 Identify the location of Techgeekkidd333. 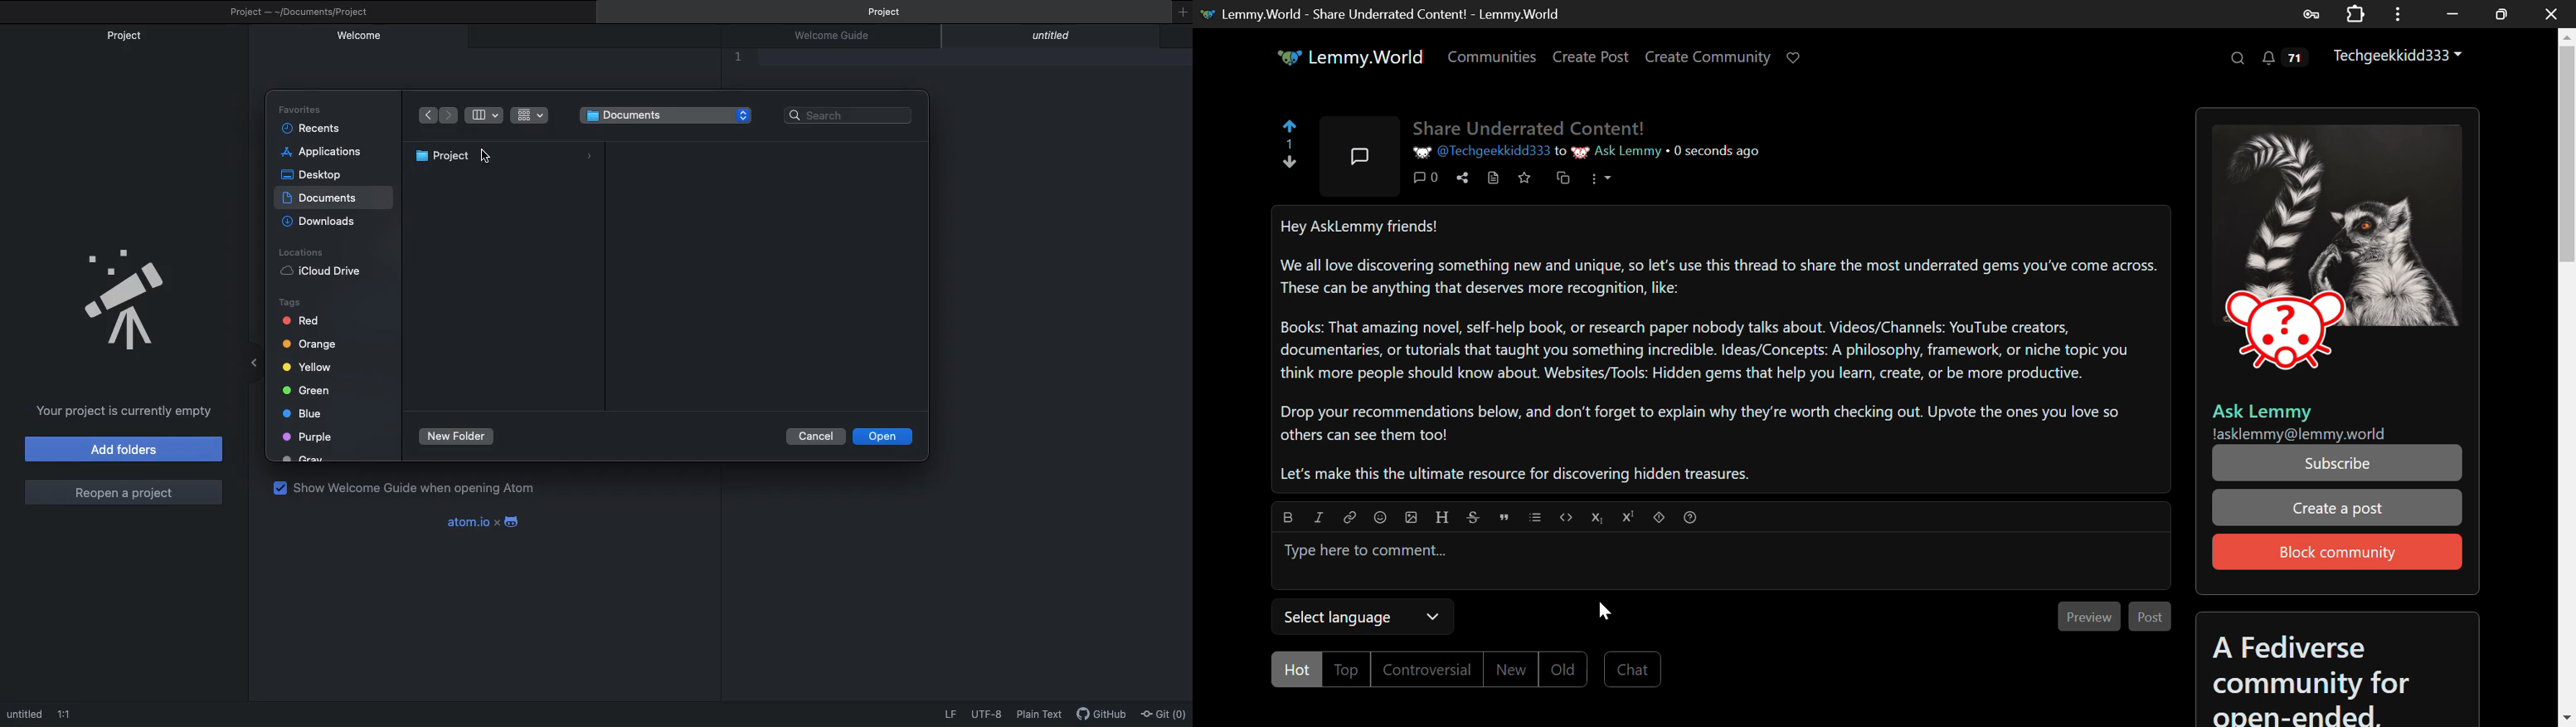
(2401, 60).